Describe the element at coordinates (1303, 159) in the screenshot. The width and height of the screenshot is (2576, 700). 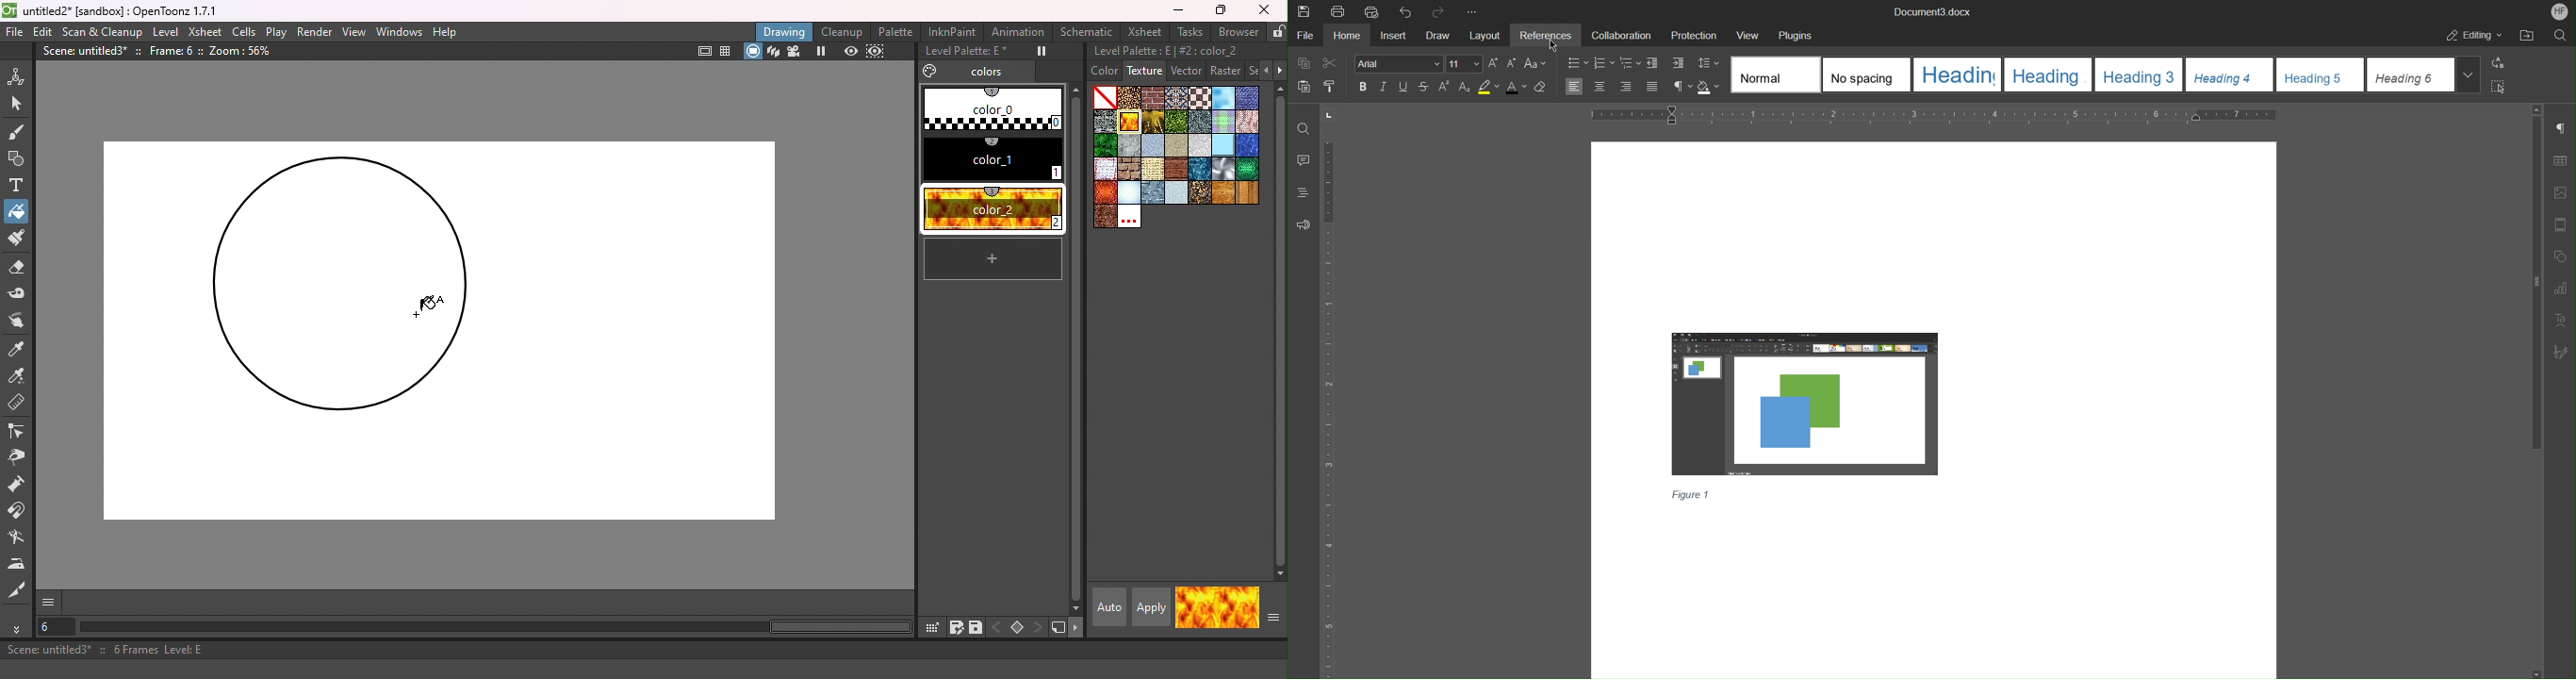
I see `Comment` at that location.